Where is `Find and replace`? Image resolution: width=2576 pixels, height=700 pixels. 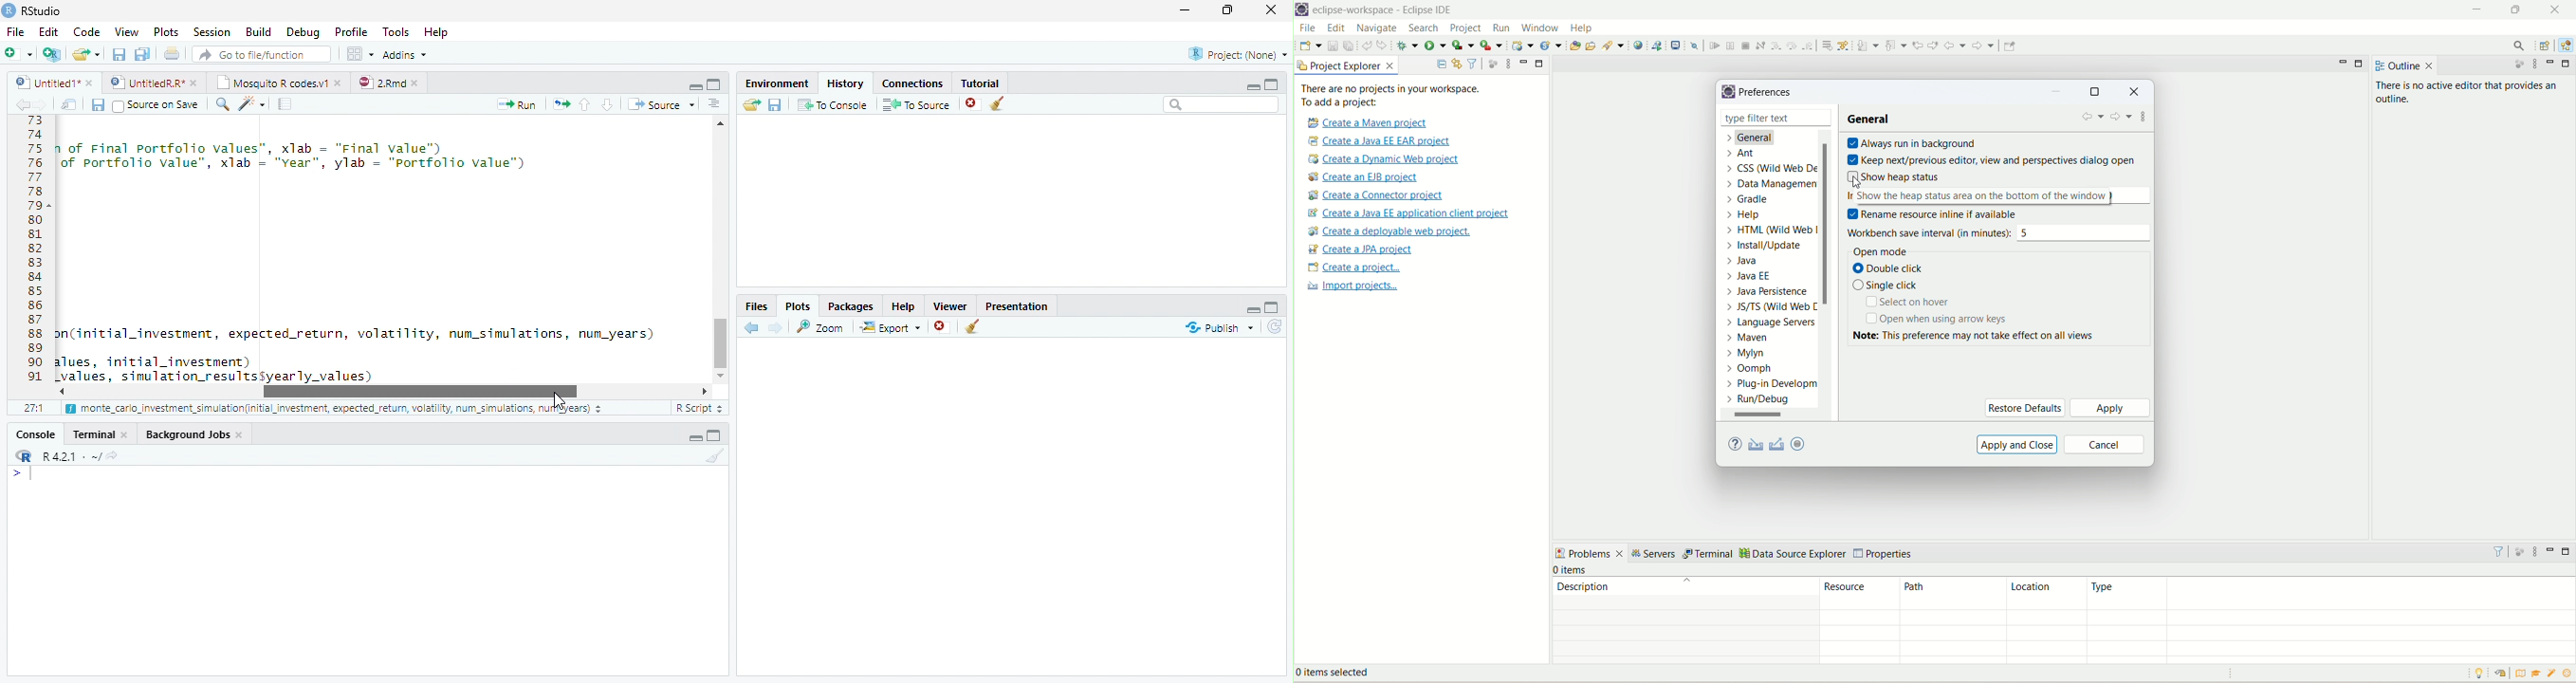 Find and replace is located at coordinates (223, 104).